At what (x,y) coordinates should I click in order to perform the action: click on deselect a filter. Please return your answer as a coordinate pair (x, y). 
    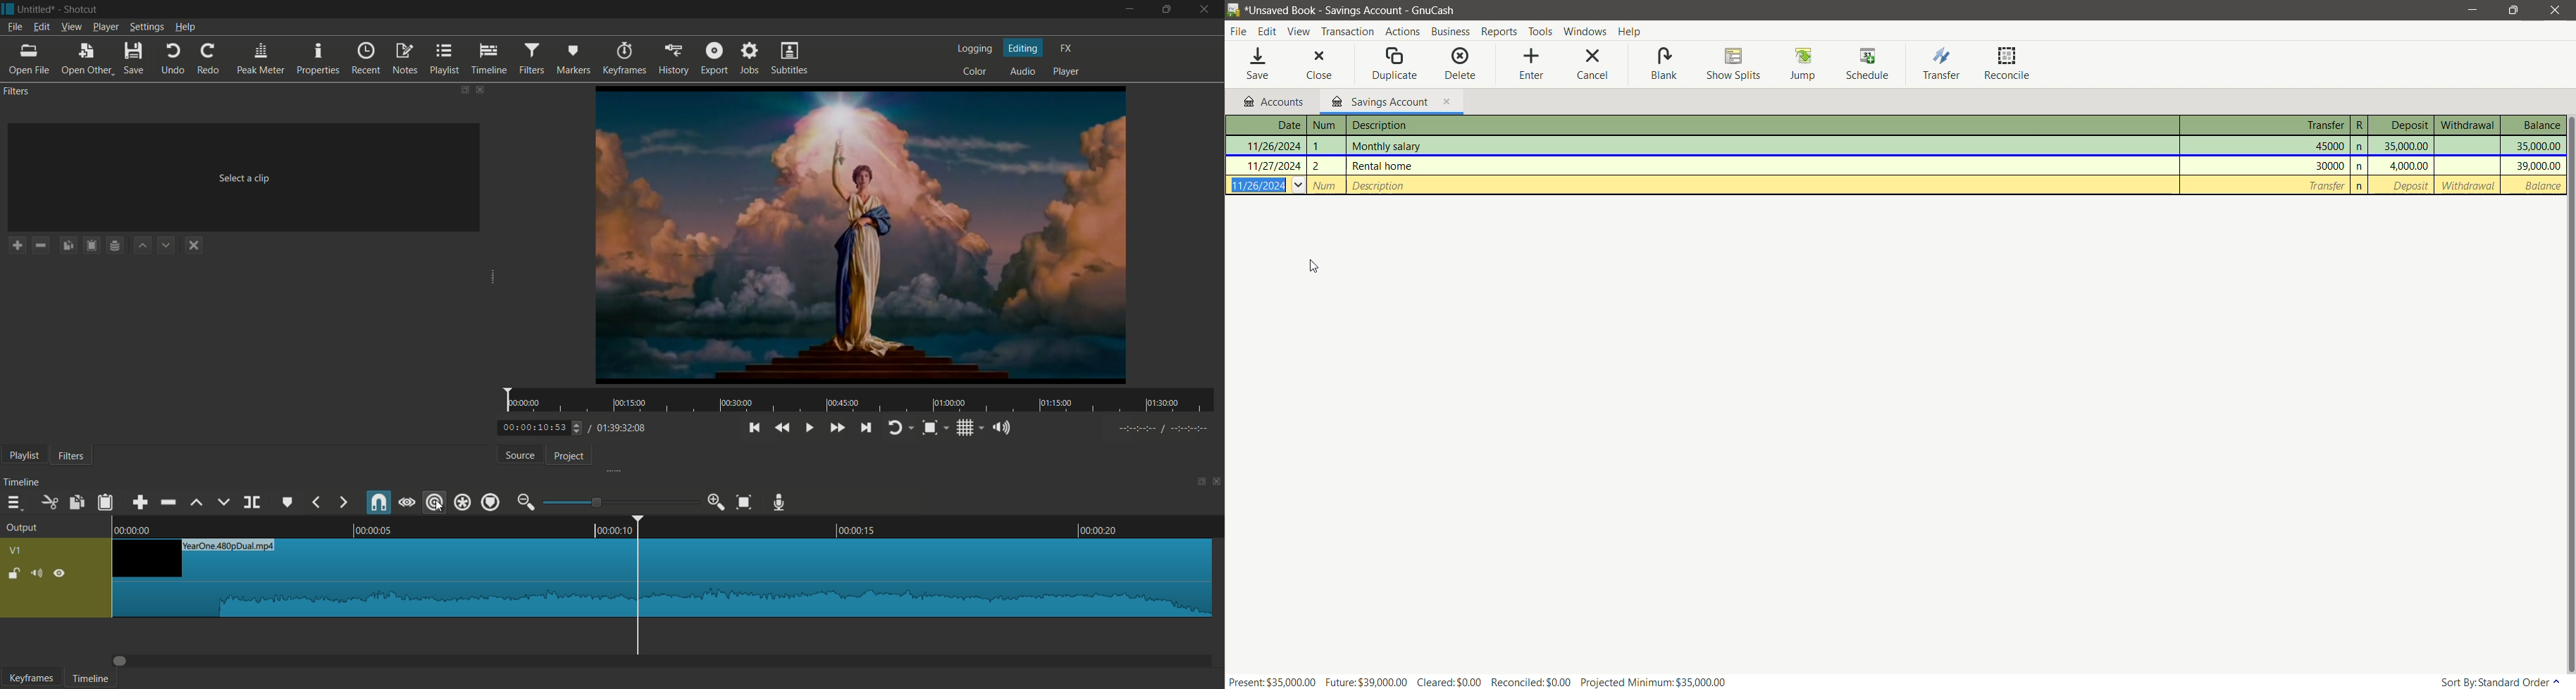
    Looking at the image, I should click on (193, 245).